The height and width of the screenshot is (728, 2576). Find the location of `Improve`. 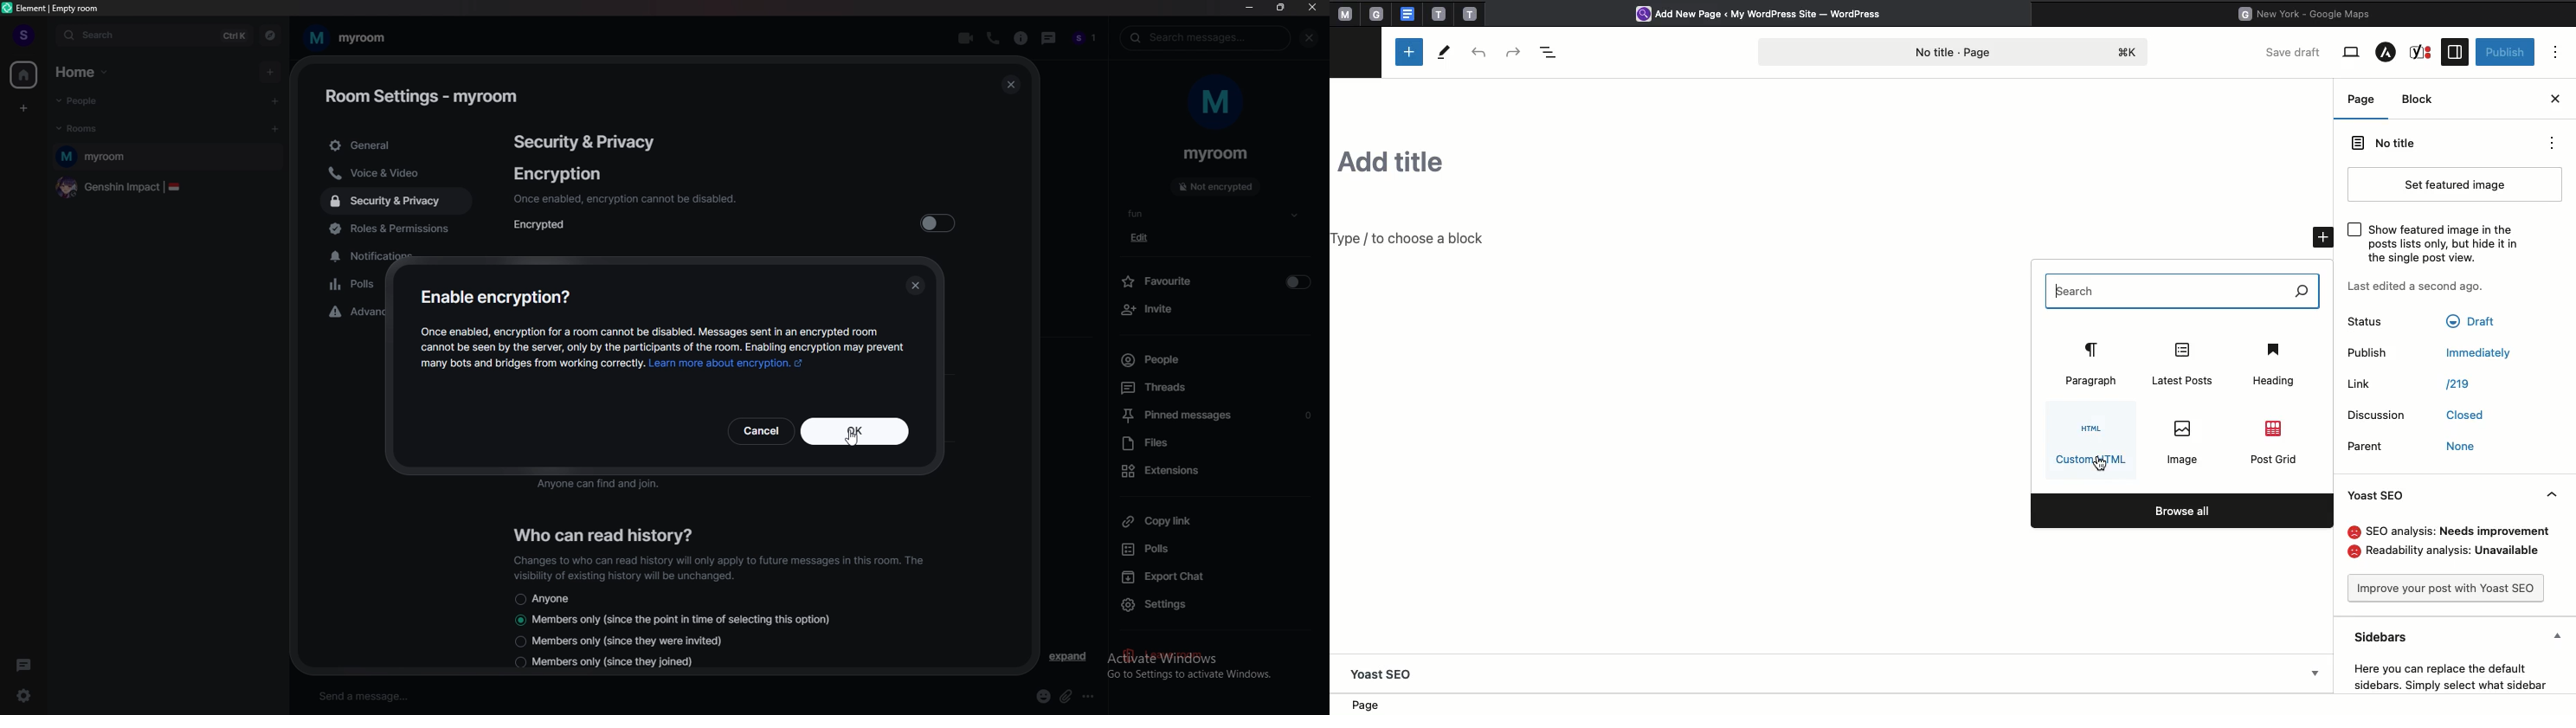

Improve is located at coordinates (2454, 590).